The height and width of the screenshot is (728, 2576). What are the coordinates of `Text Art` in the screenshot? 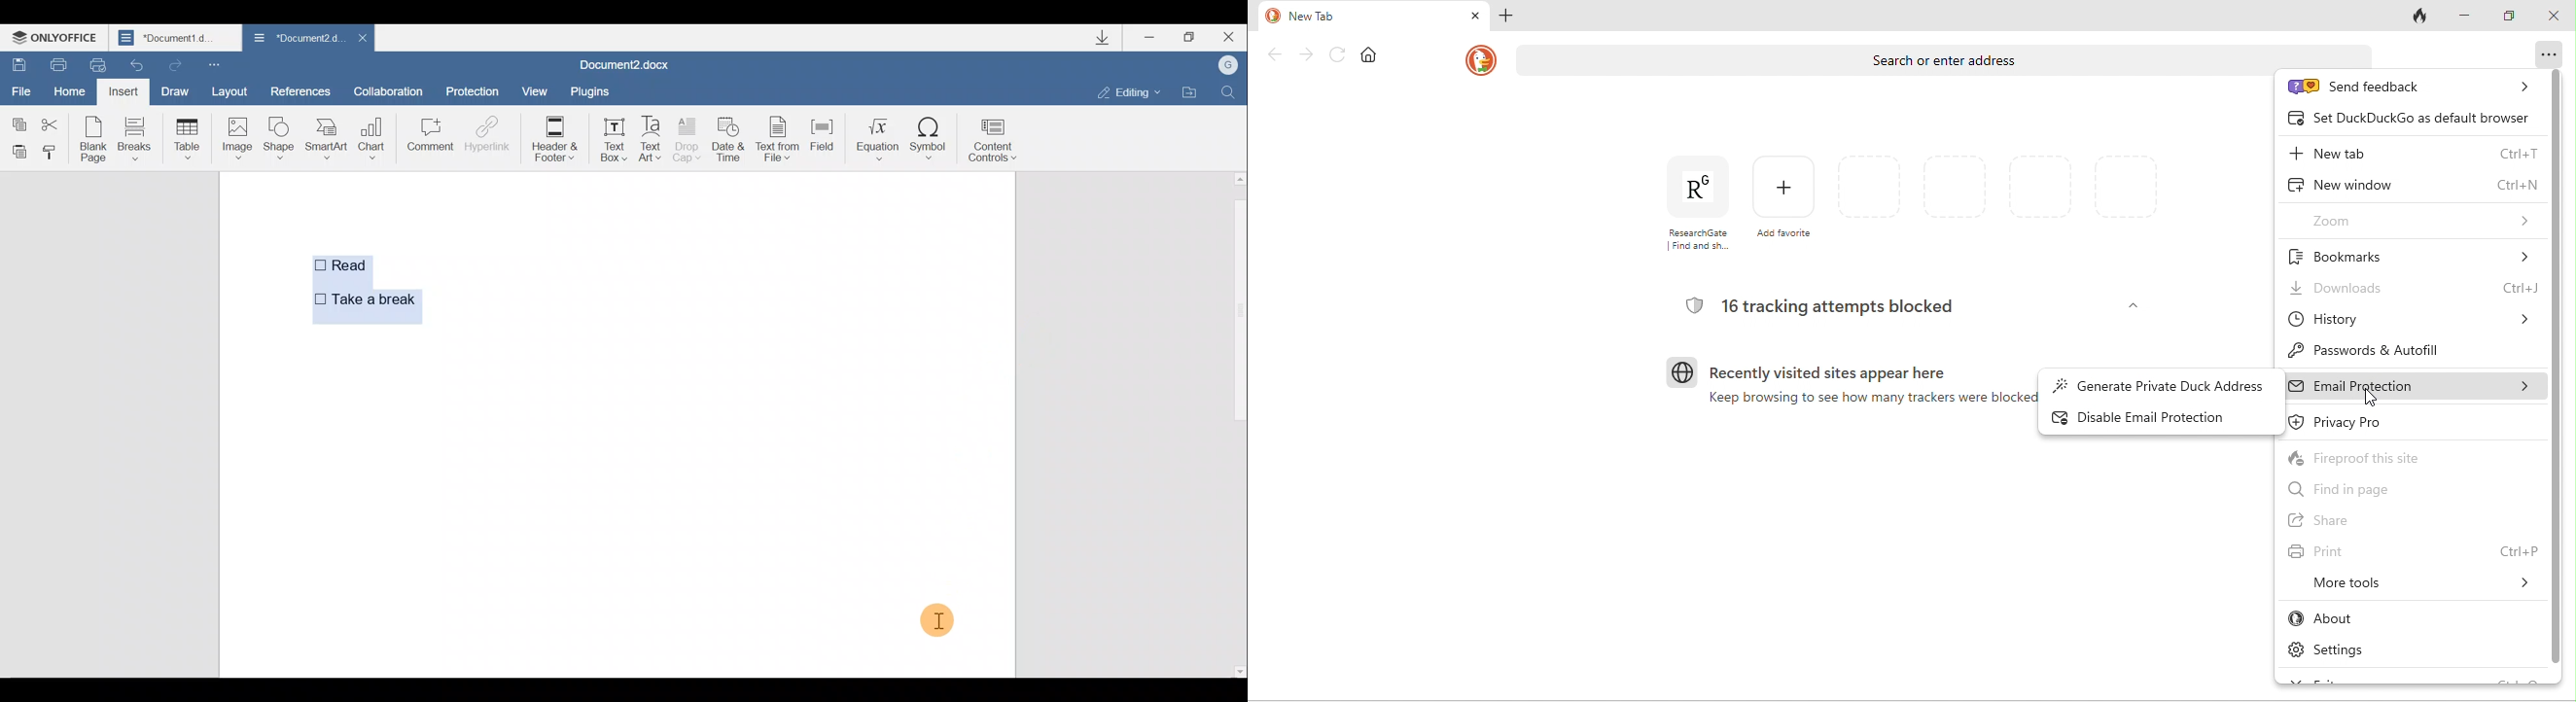 It's located at (651, 140).